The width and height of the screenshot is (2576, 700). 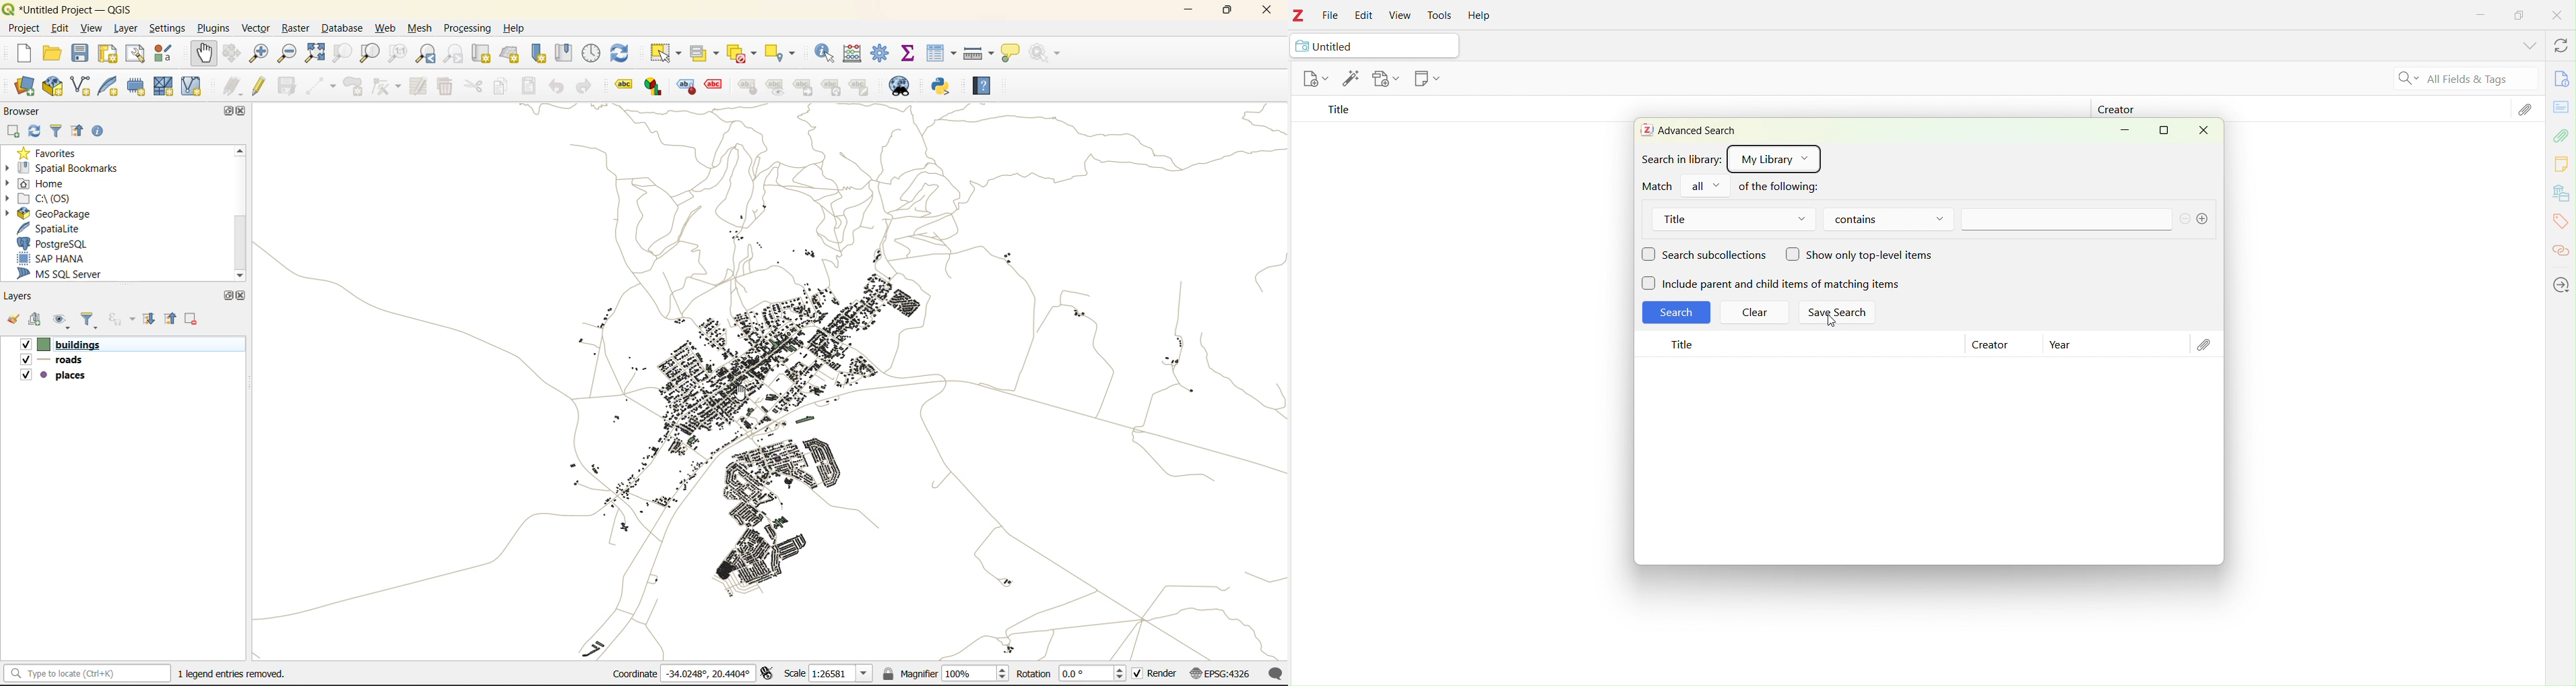 I want to click on Search subcollections, so click(x=1706, y=255).